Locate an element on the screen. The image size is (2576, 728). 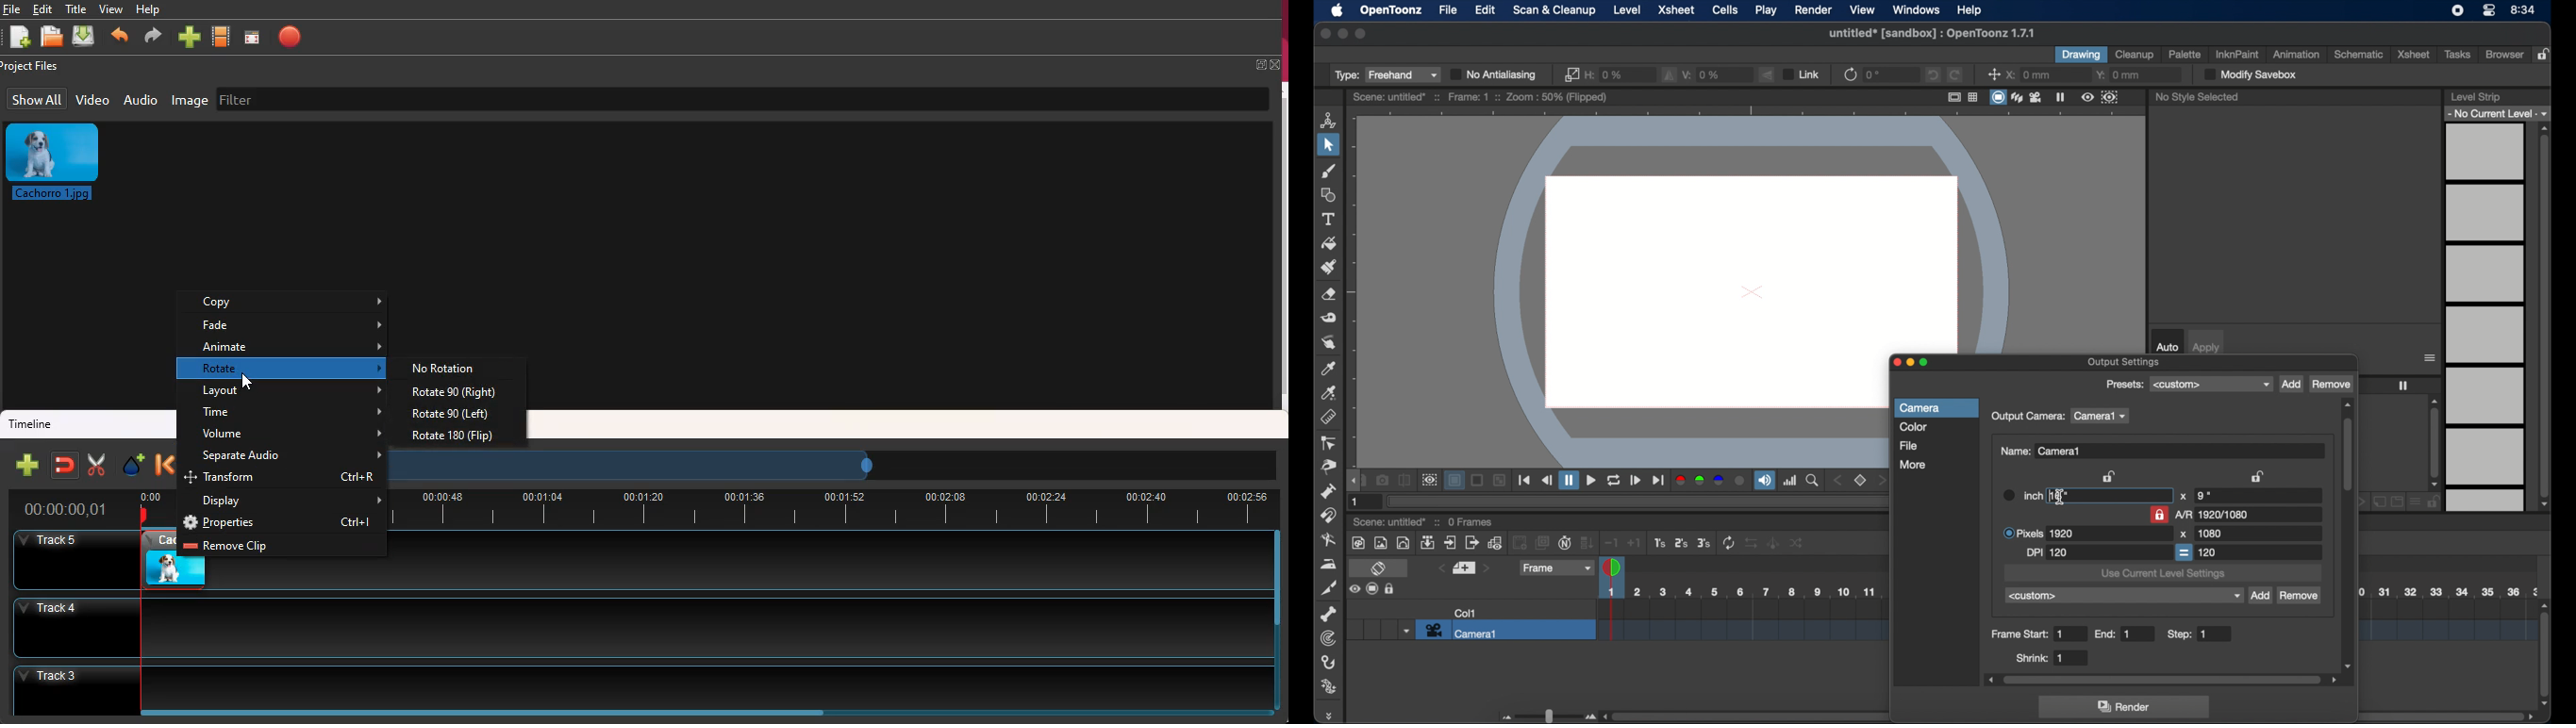
minimize is located at coordinates (1910, 363).